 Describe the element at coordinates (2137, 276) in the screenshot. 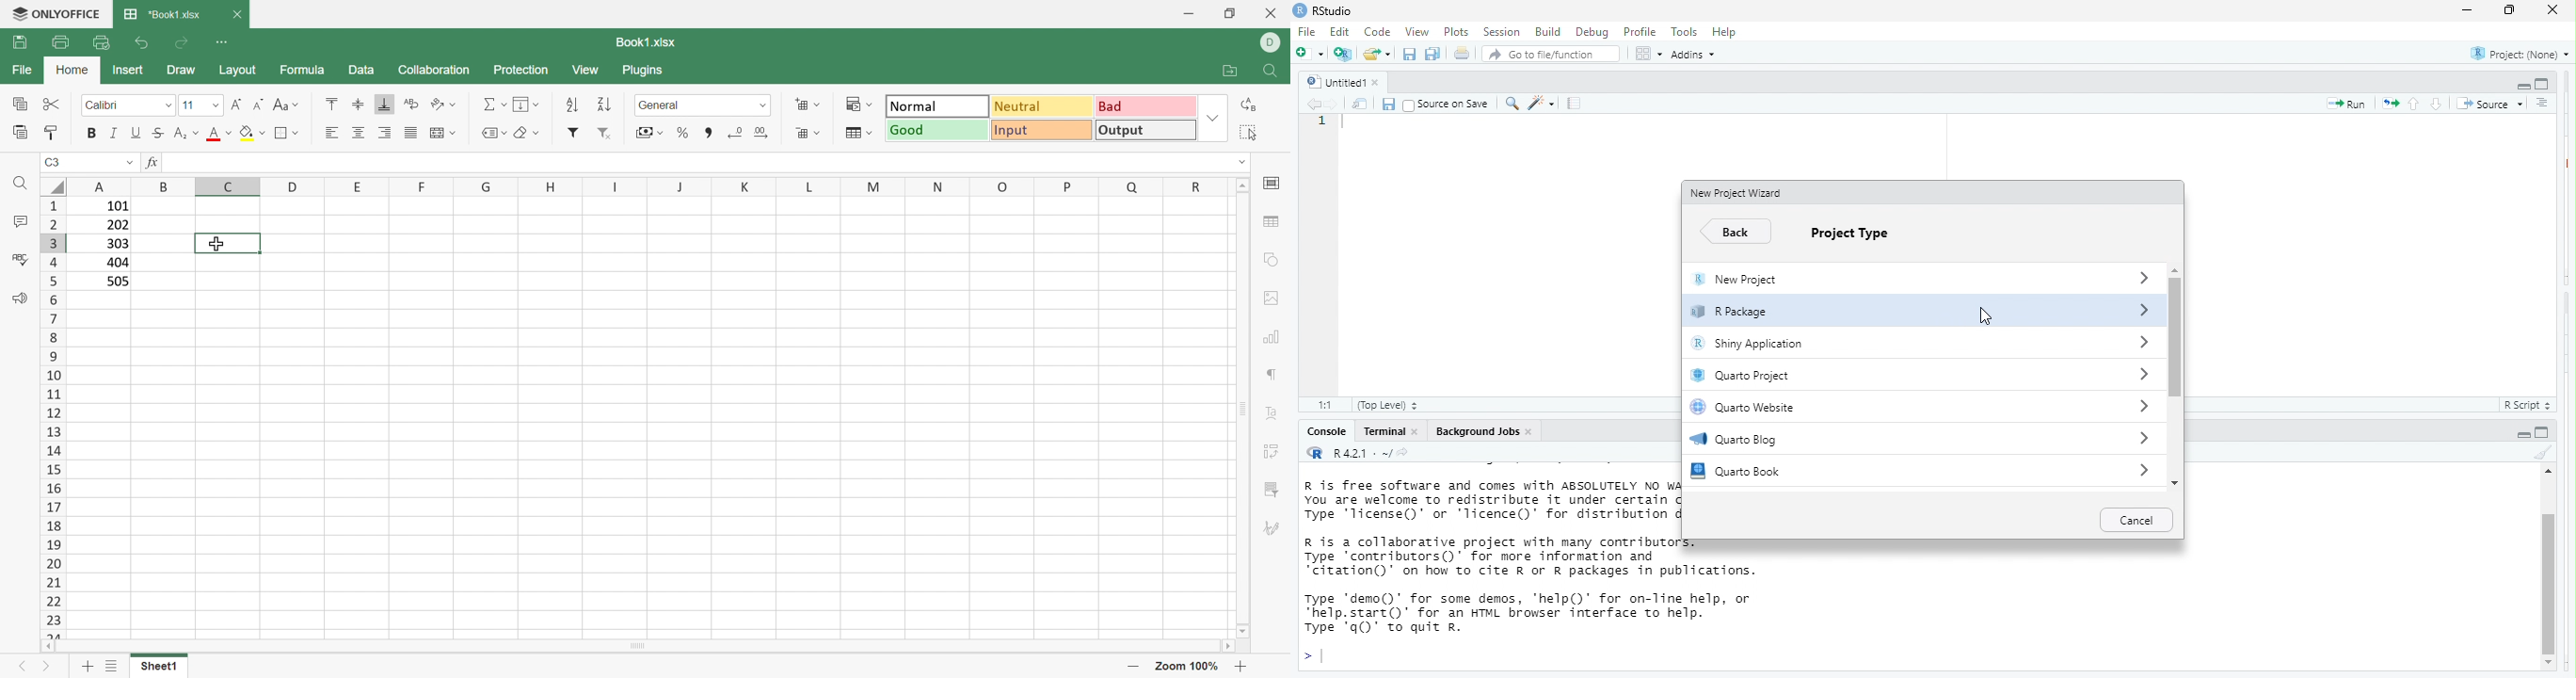

I see `dropdown` at that location.